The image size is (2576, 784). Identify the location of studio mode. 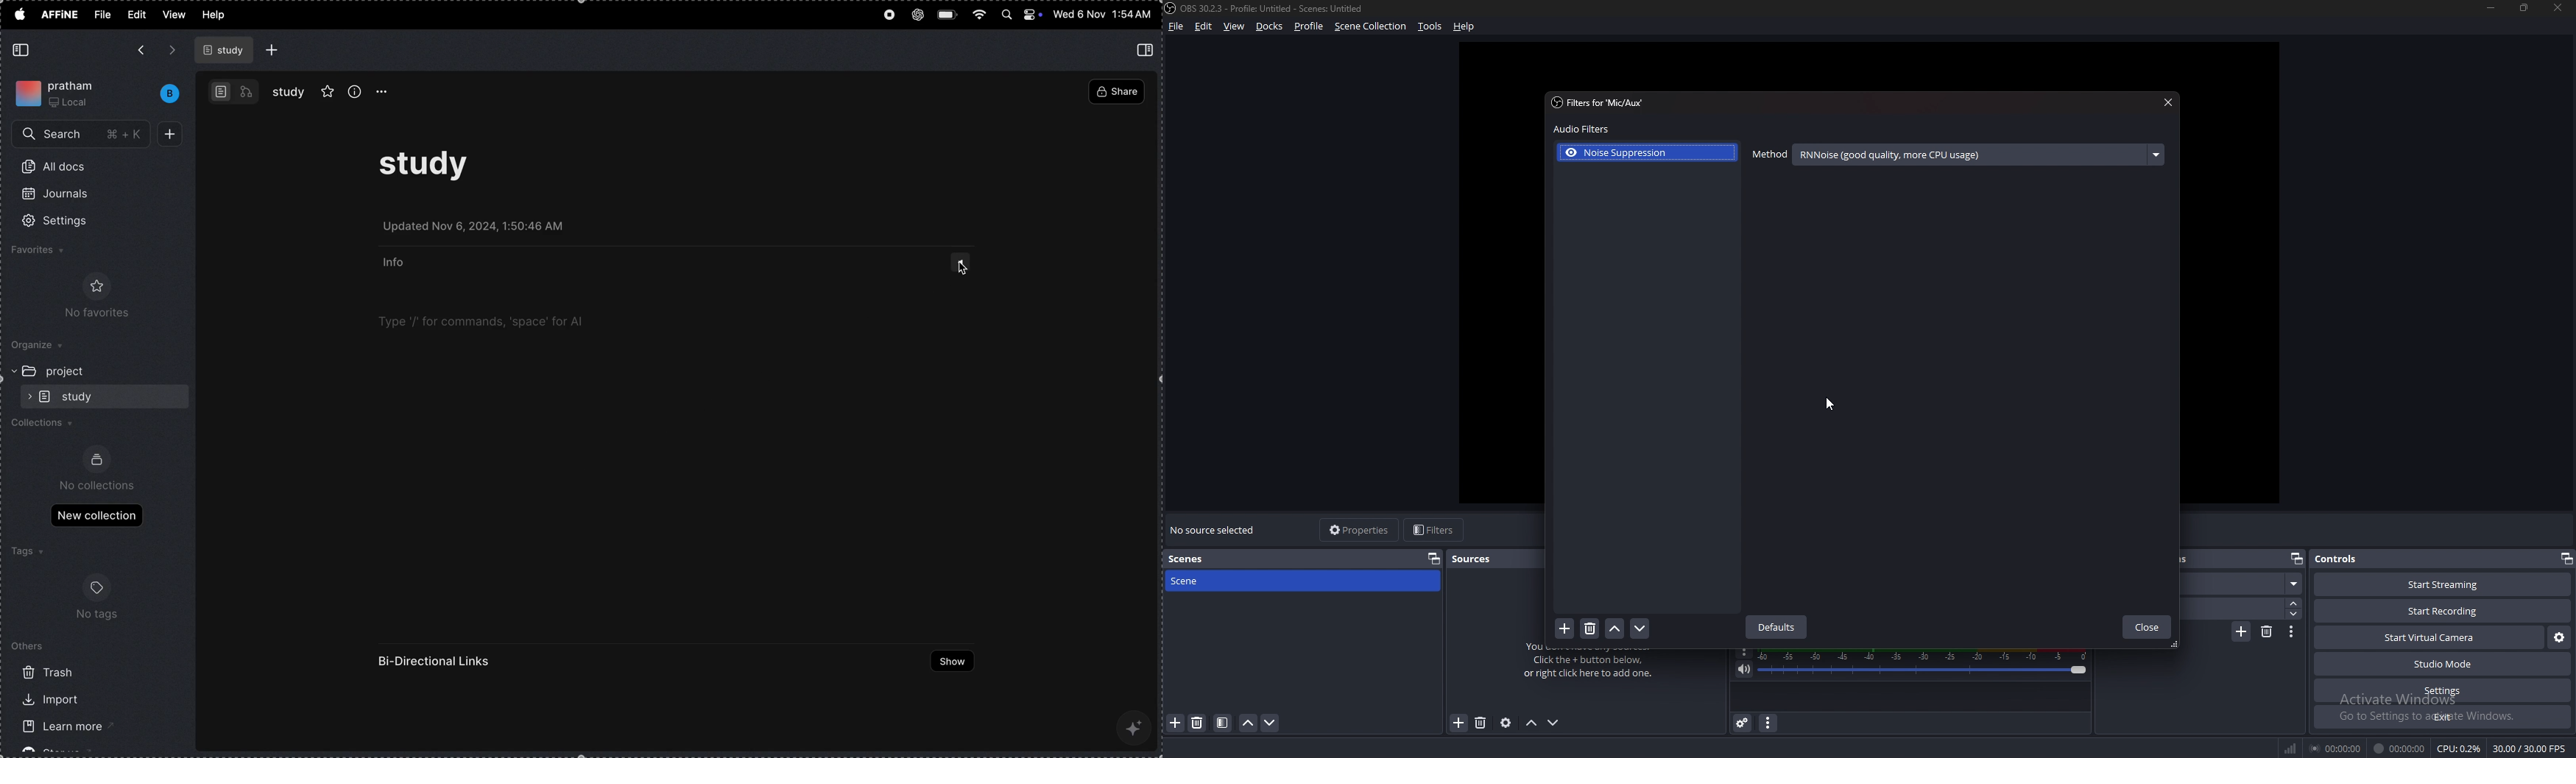
(2443, 664).